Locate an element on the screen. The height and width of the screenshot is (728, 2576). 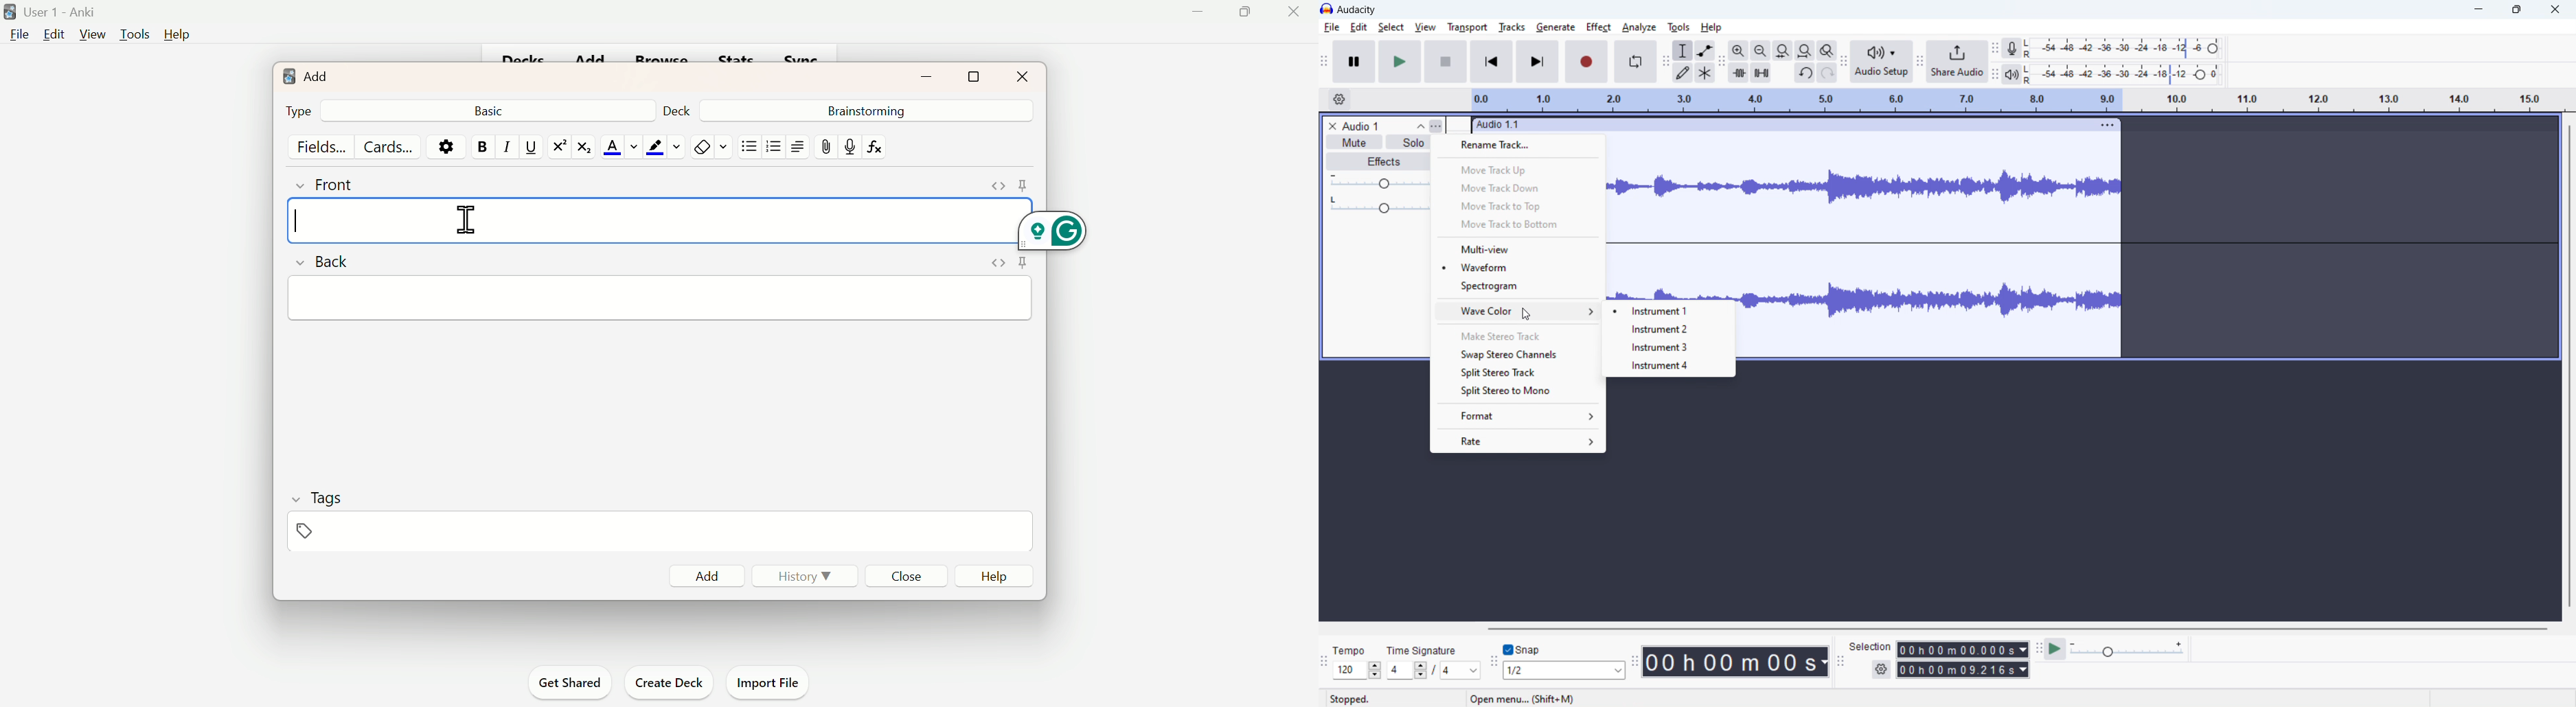
 is located at coordinates (491, 110).